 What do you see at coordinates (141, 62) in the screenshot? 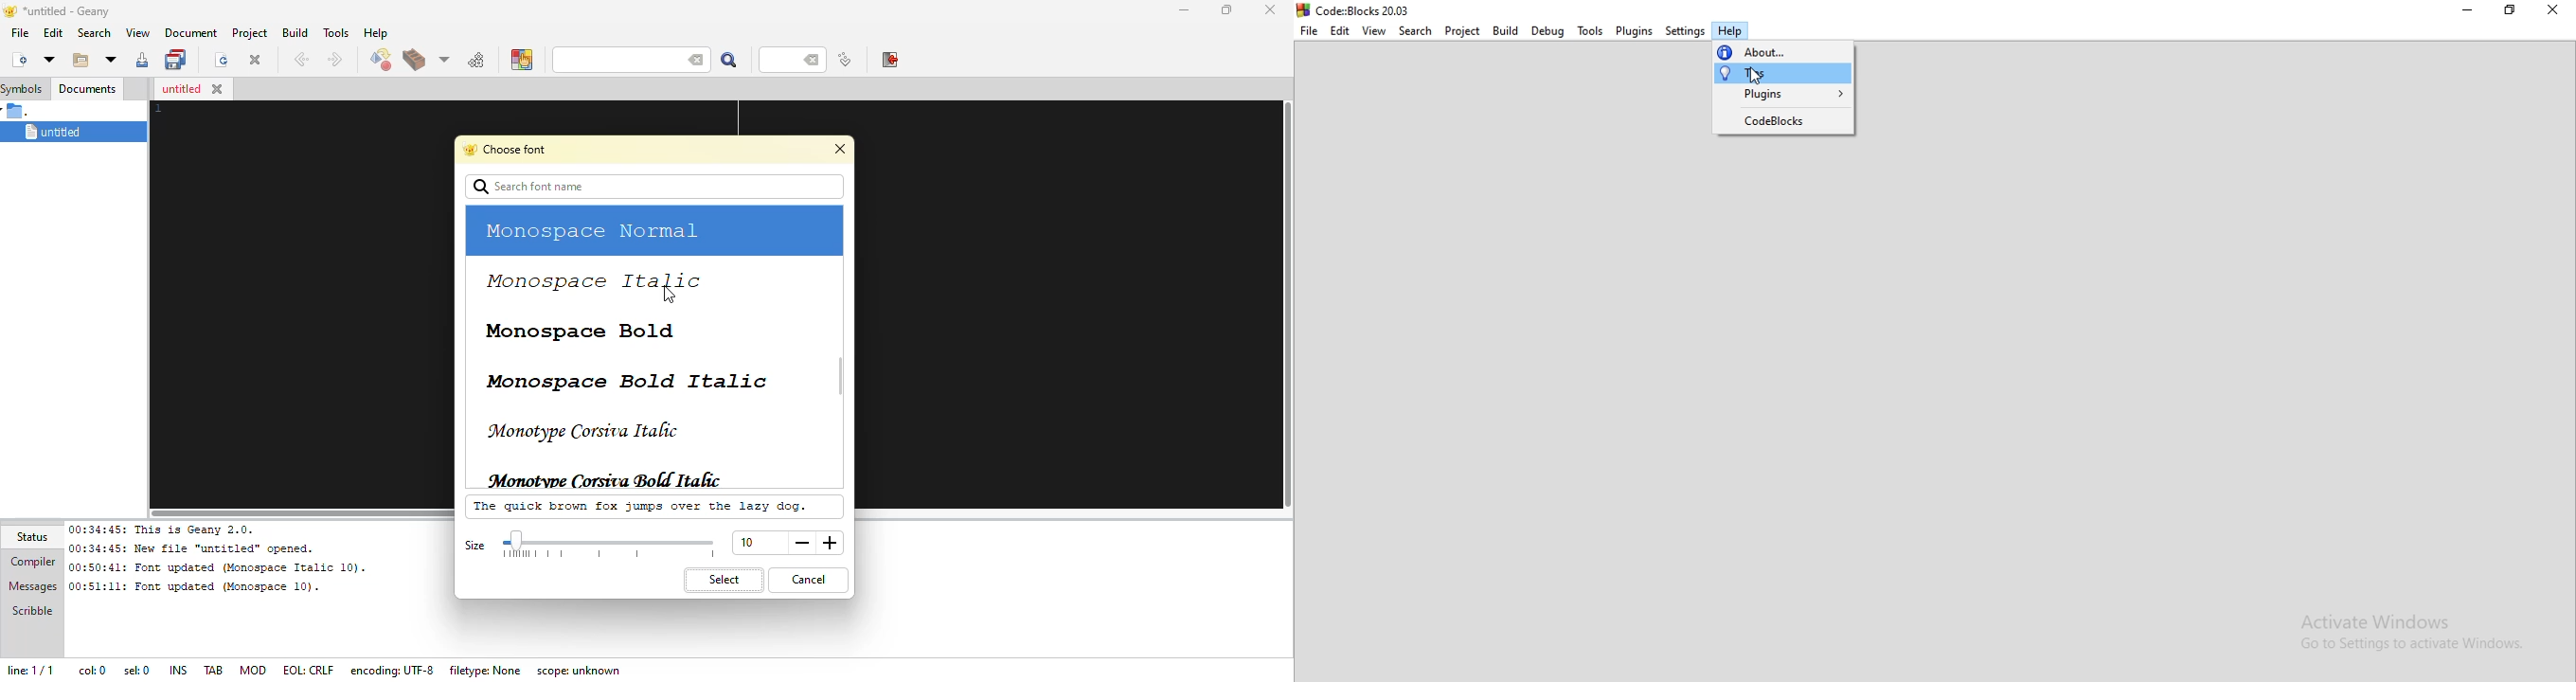
I see `save` at bounding box center [141, 62].